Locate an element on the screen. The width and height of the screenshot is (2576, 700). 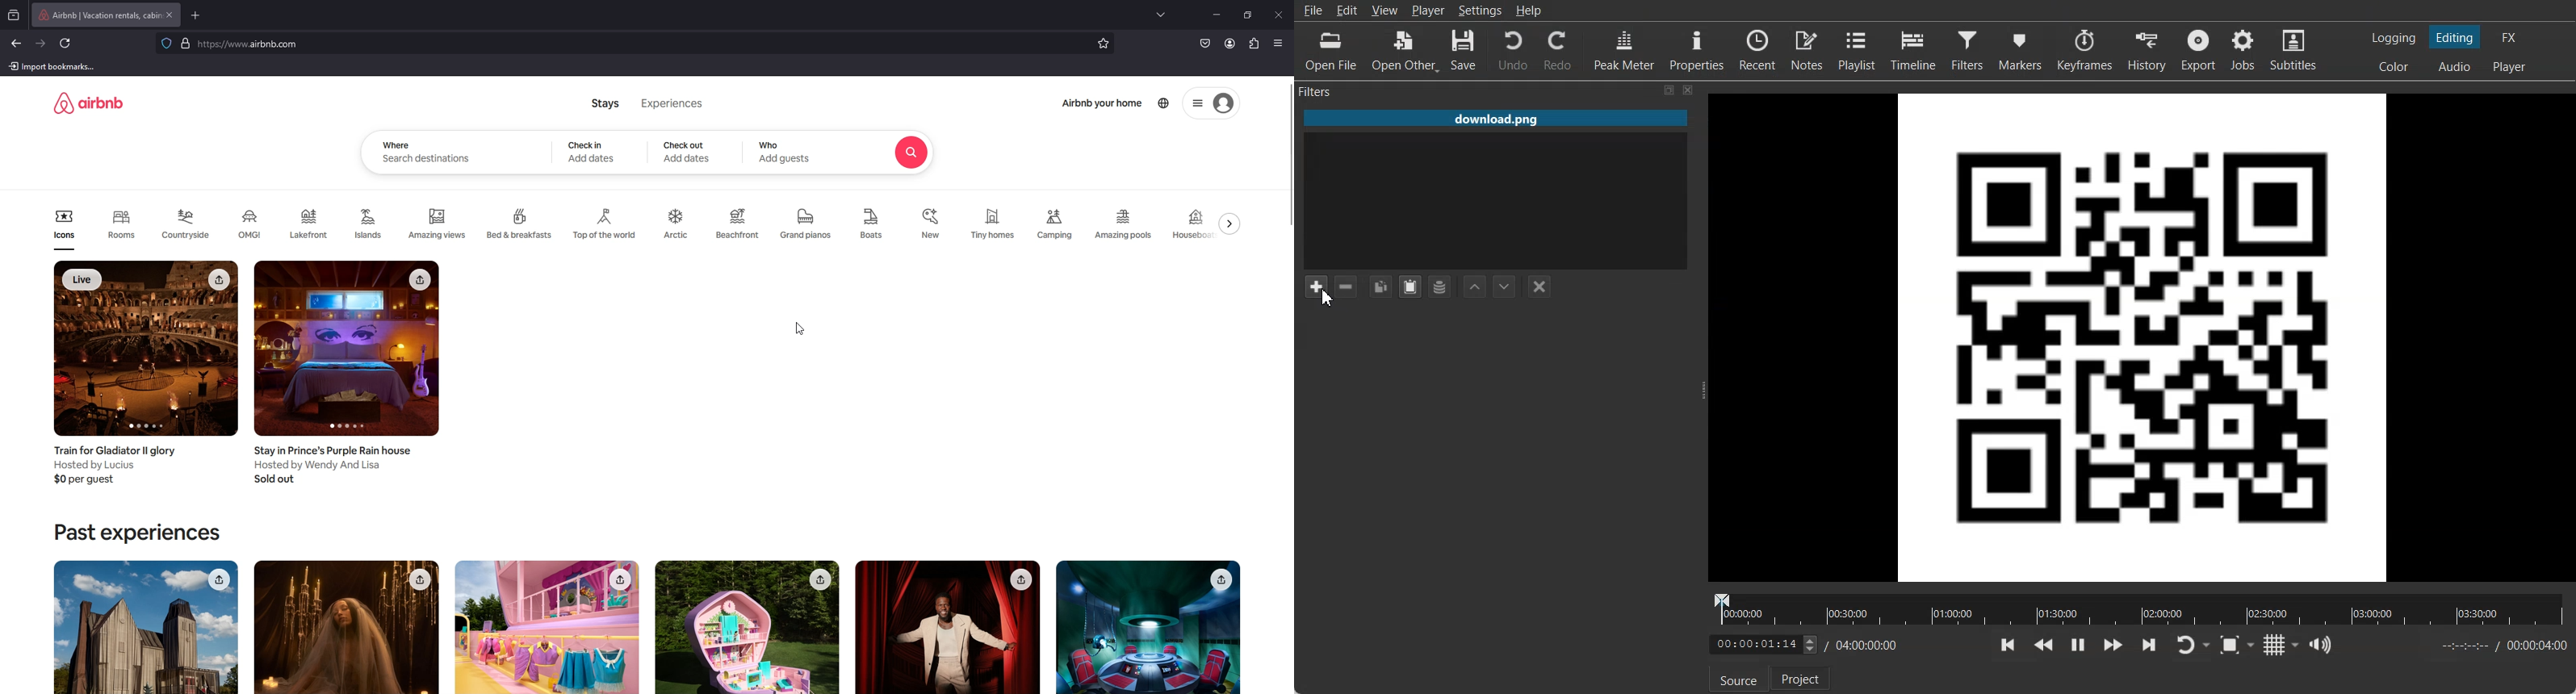
Properties is located at coordinates (1697, 48).